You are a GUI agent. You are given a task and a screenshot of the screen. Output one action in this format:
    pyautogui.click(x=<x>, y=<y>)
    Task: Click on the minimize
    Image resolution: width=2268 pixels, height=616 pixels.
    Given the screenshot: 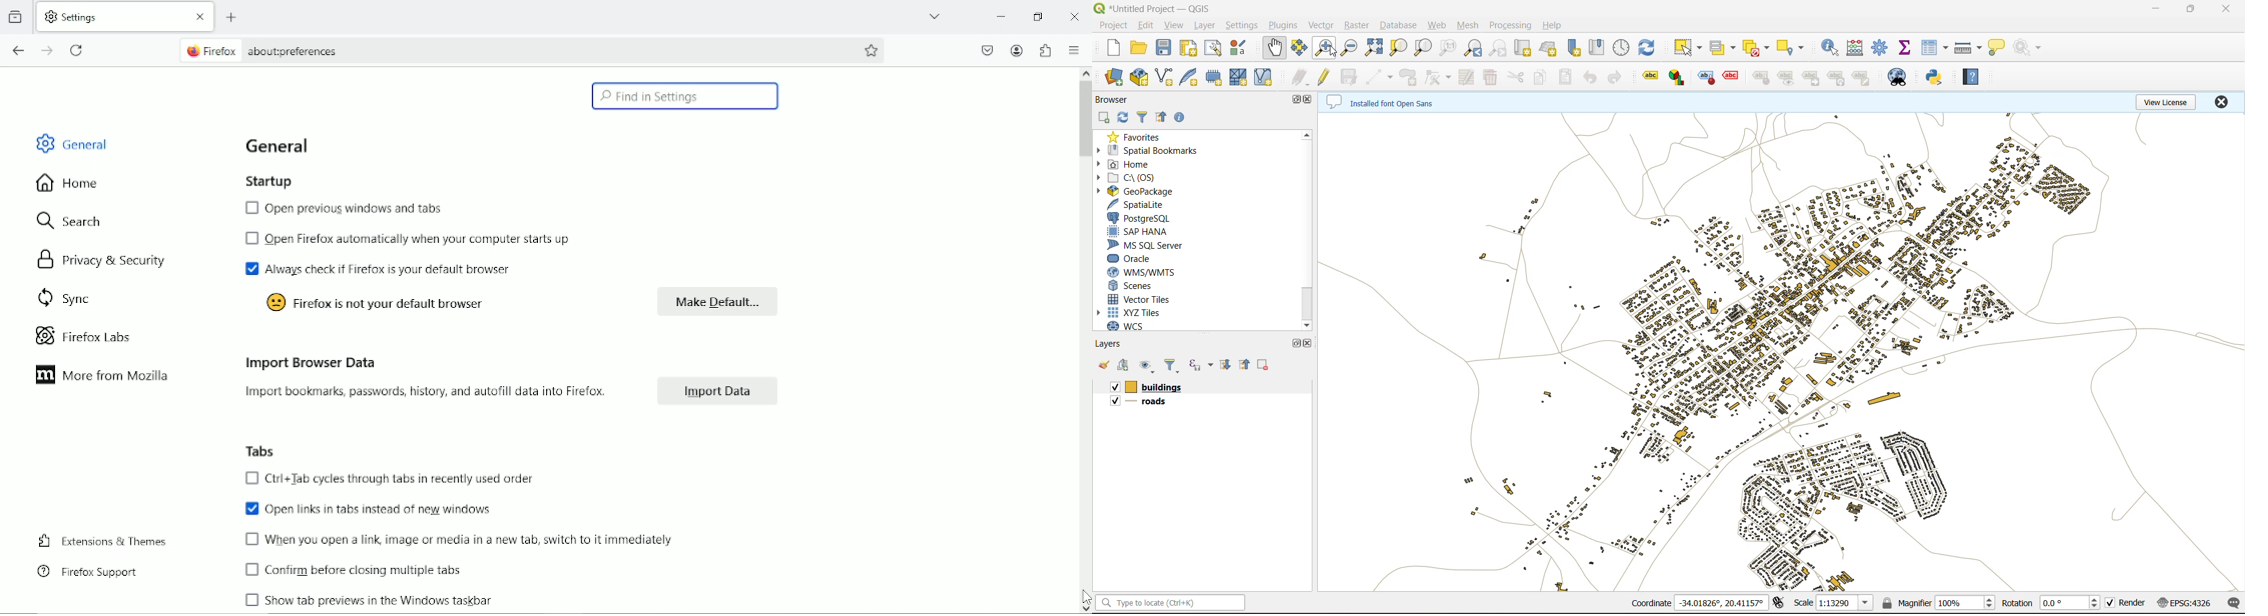 What is the action you would take?
    pyautogui.click(x=998, y=15)
    